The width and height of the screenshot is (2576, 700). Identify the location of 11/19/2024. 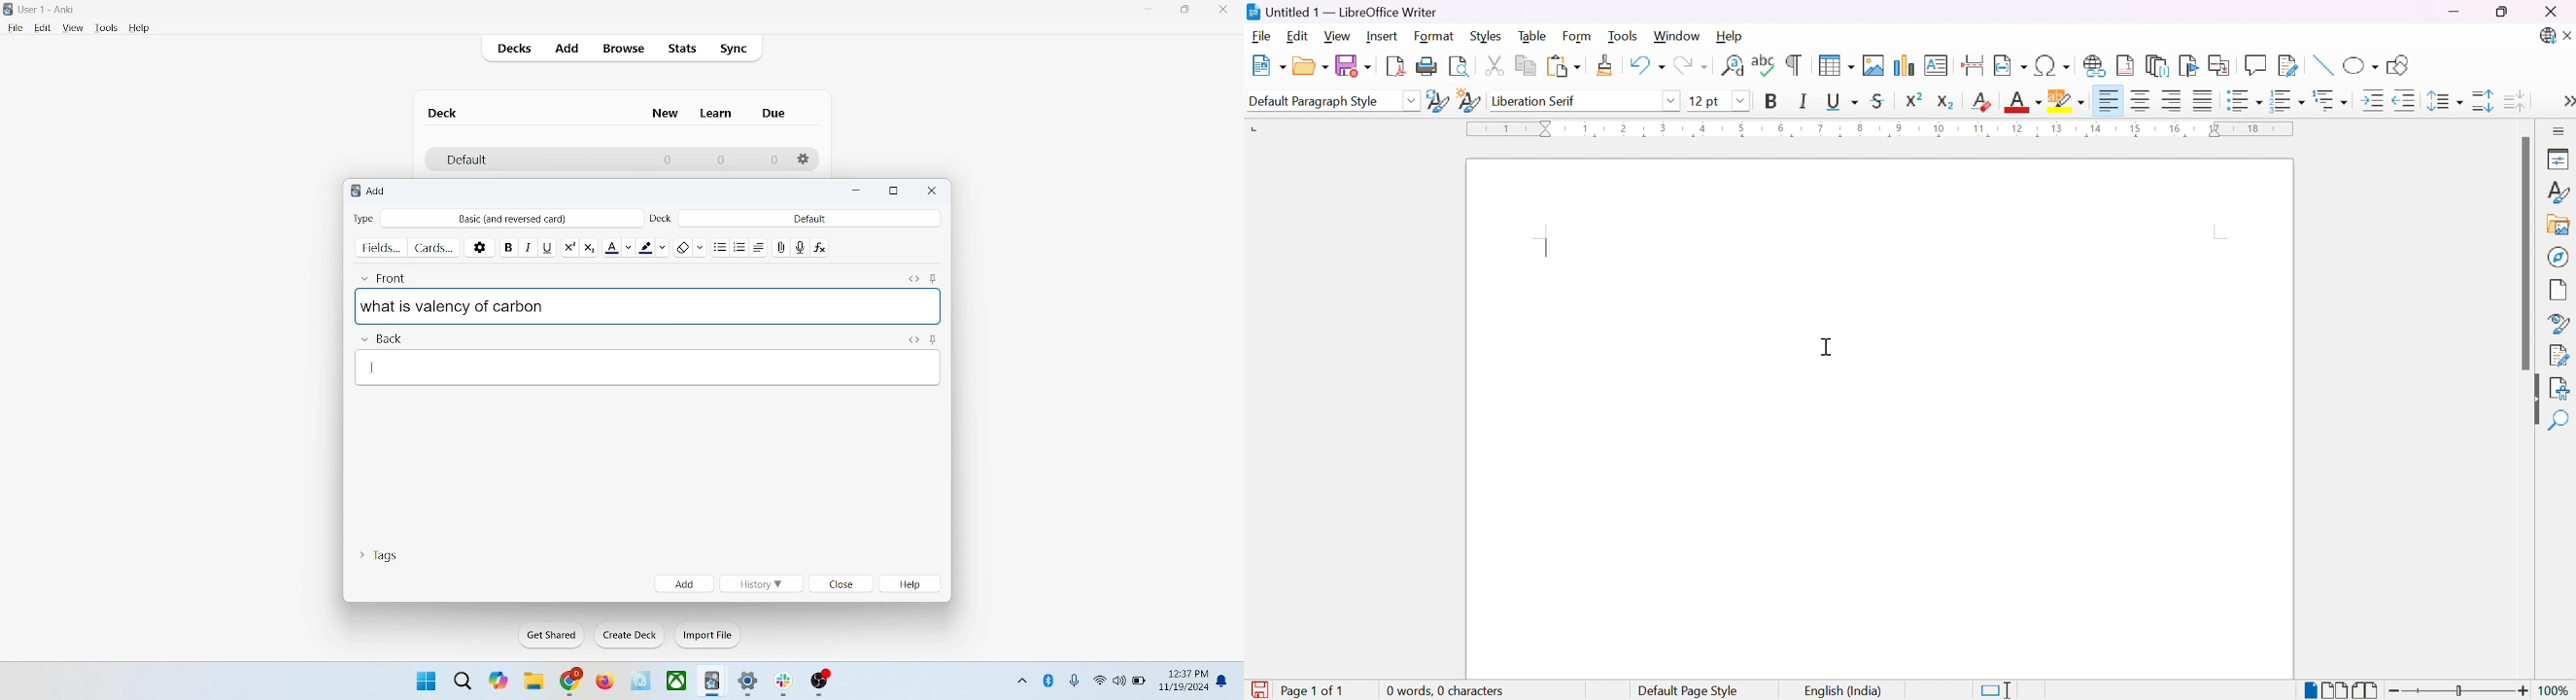
(1183, 688).